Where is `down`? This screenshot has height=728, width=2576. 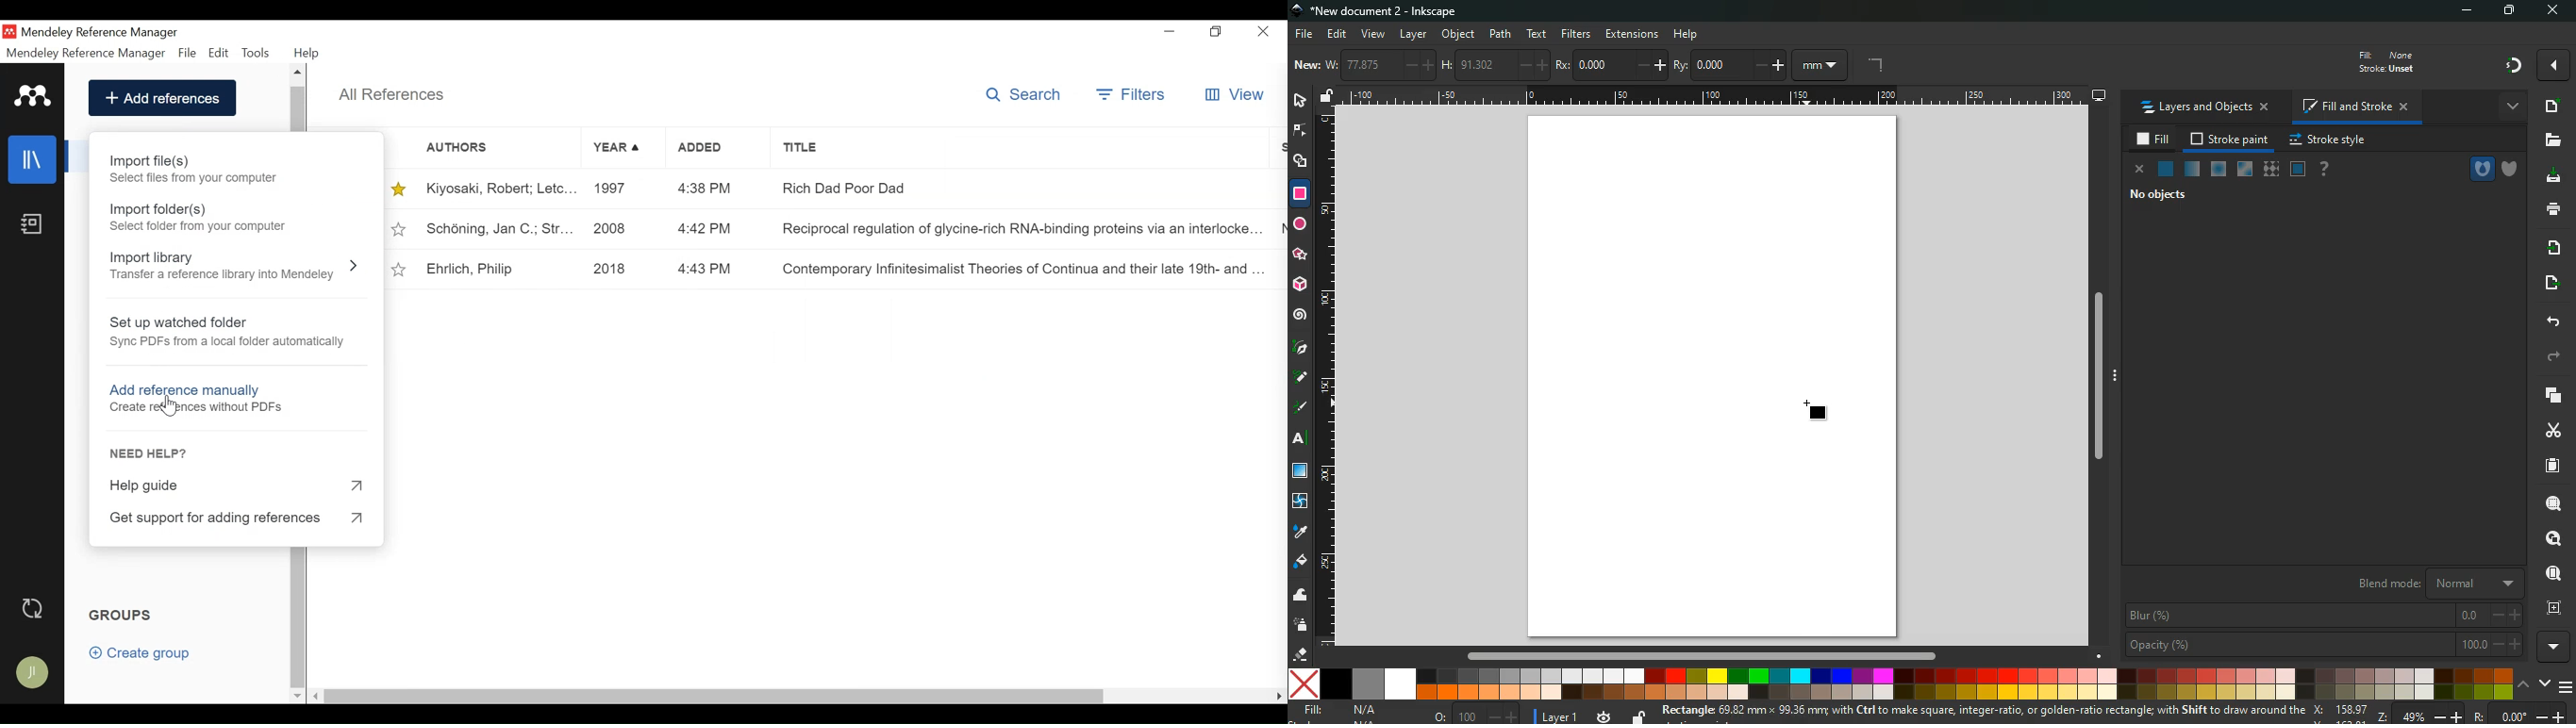 down is located at coordinates (2544, 683).